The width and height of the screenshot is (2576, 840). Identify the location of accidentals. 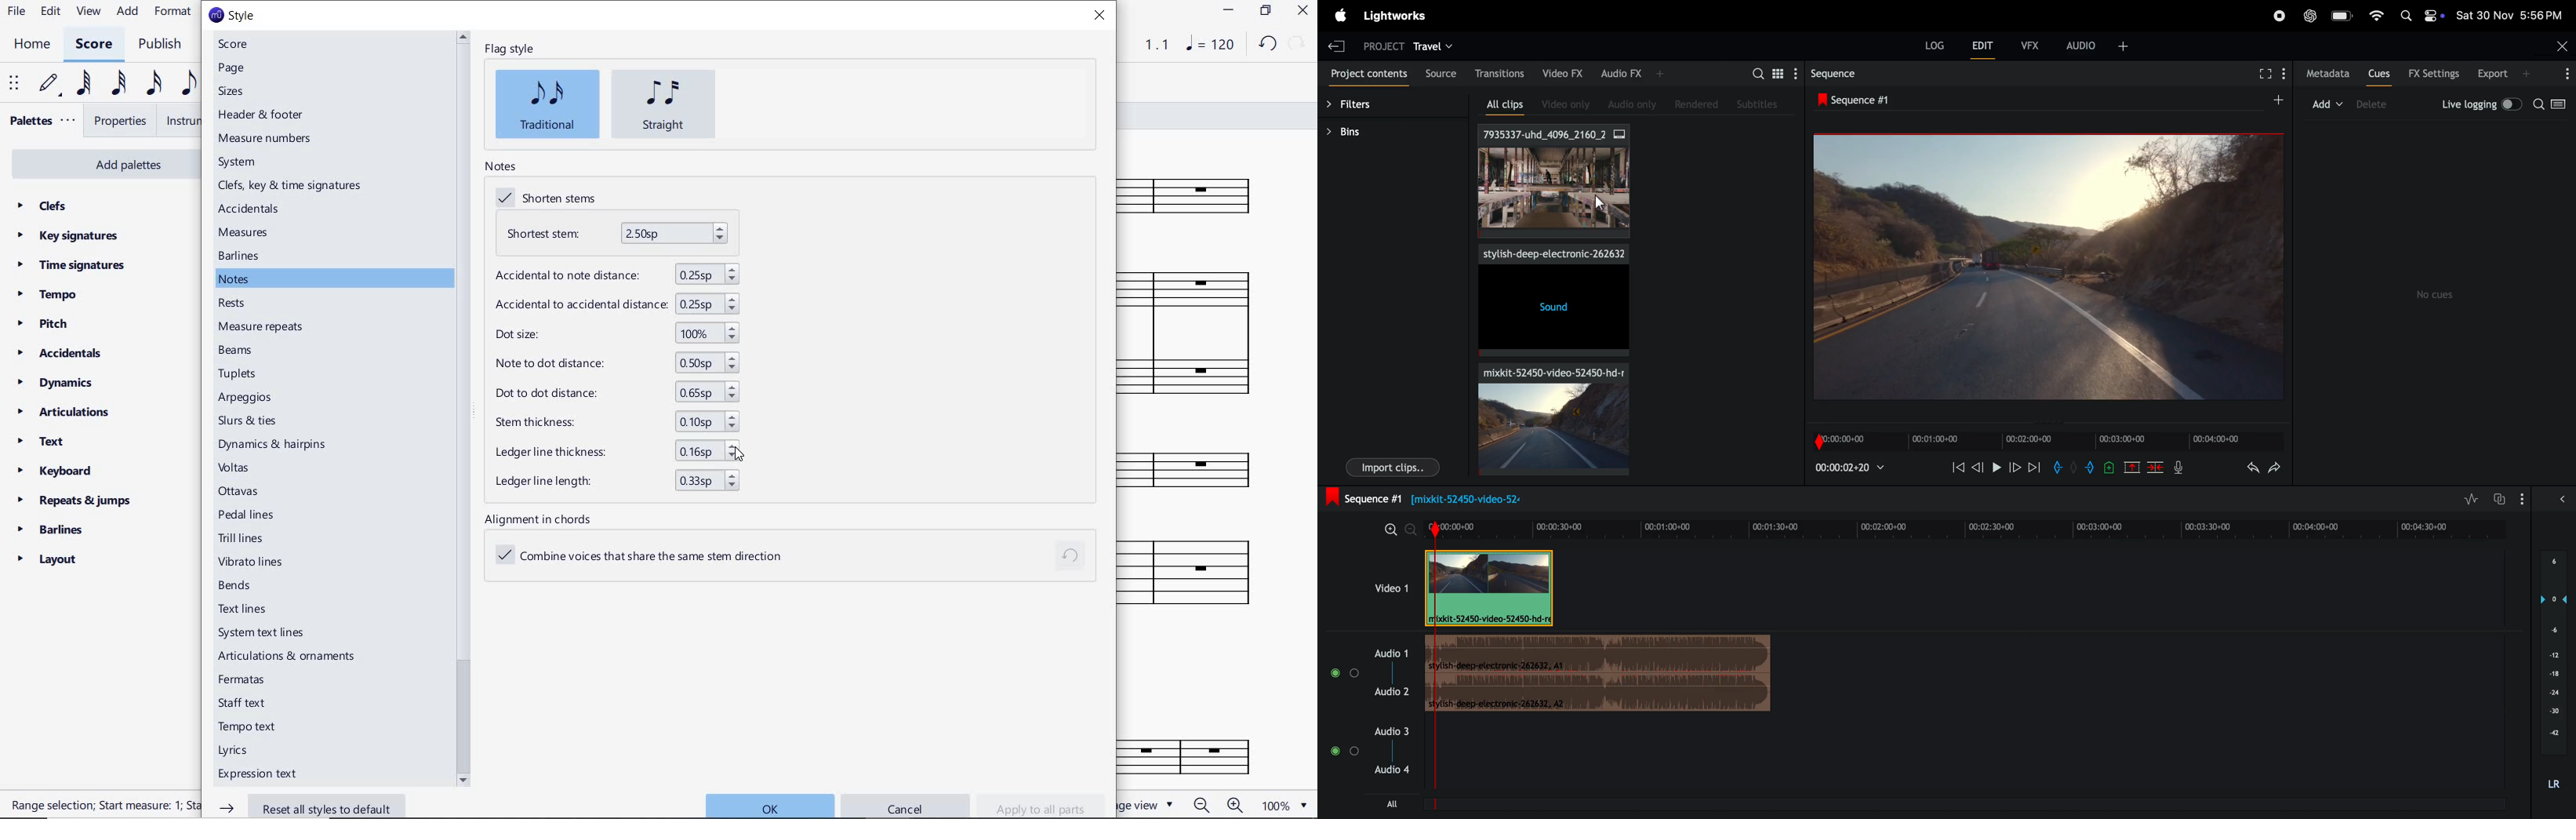
(60, 353).